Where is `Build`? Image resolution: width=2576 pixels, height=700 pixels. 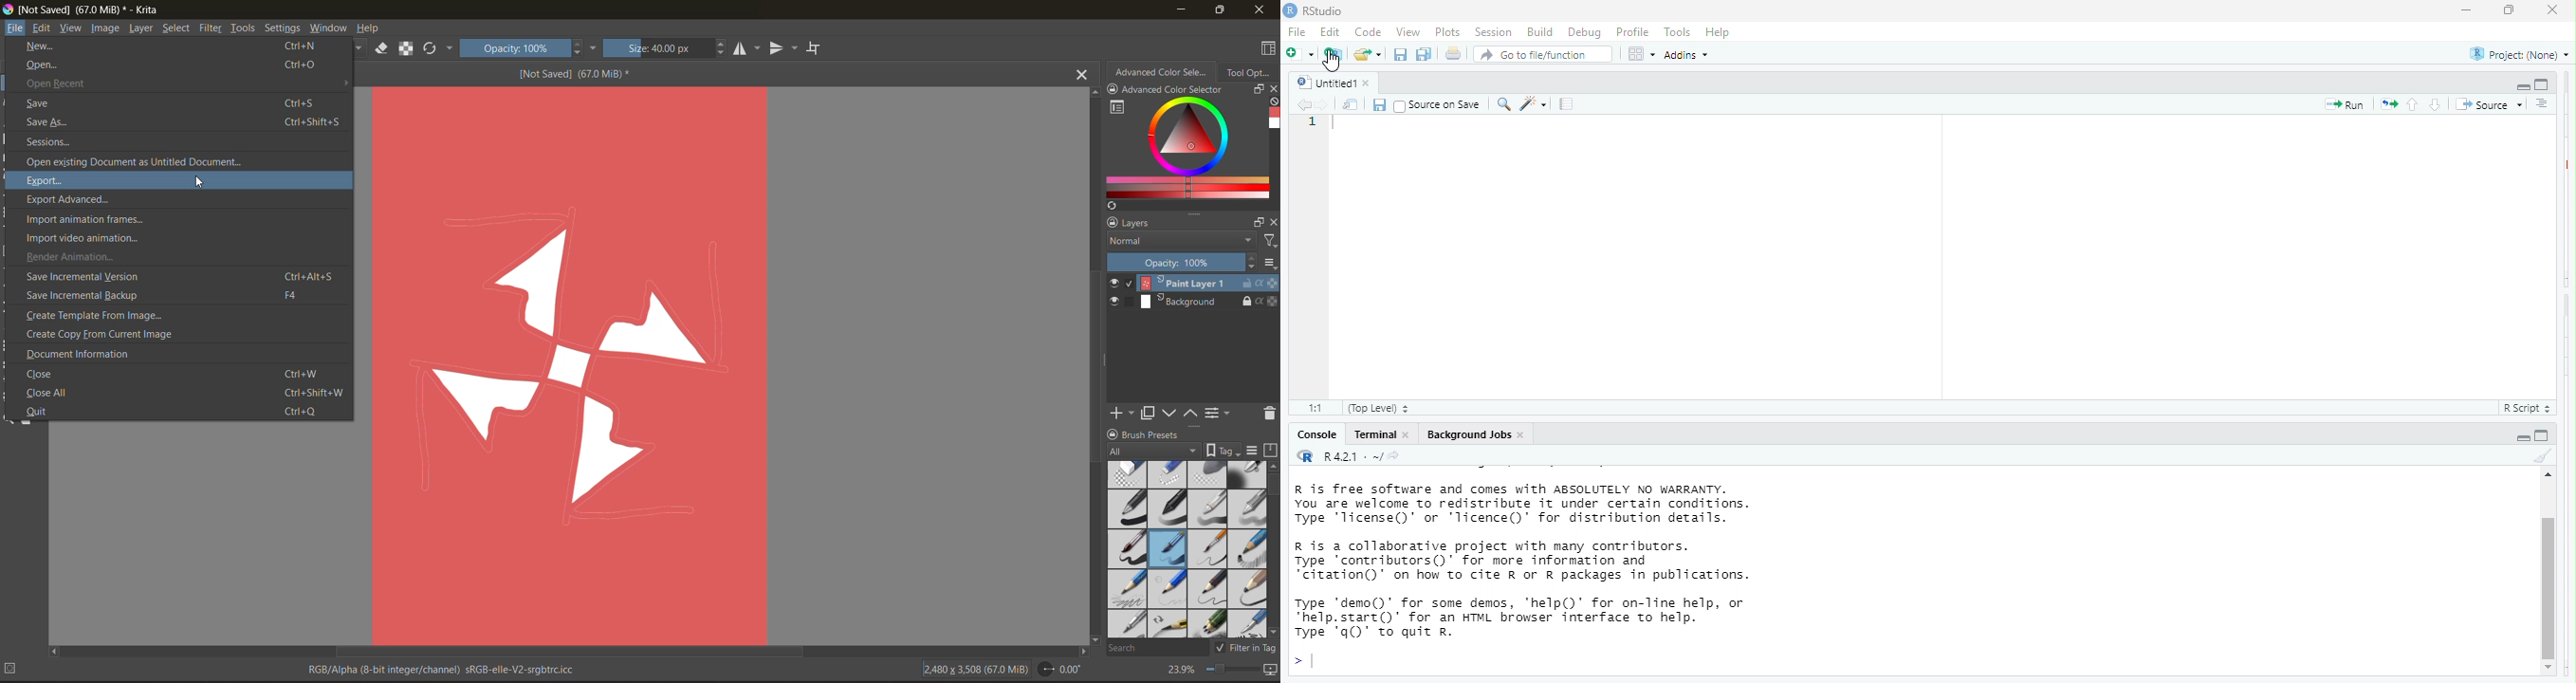
Build is located at coordinates (1539, 31).